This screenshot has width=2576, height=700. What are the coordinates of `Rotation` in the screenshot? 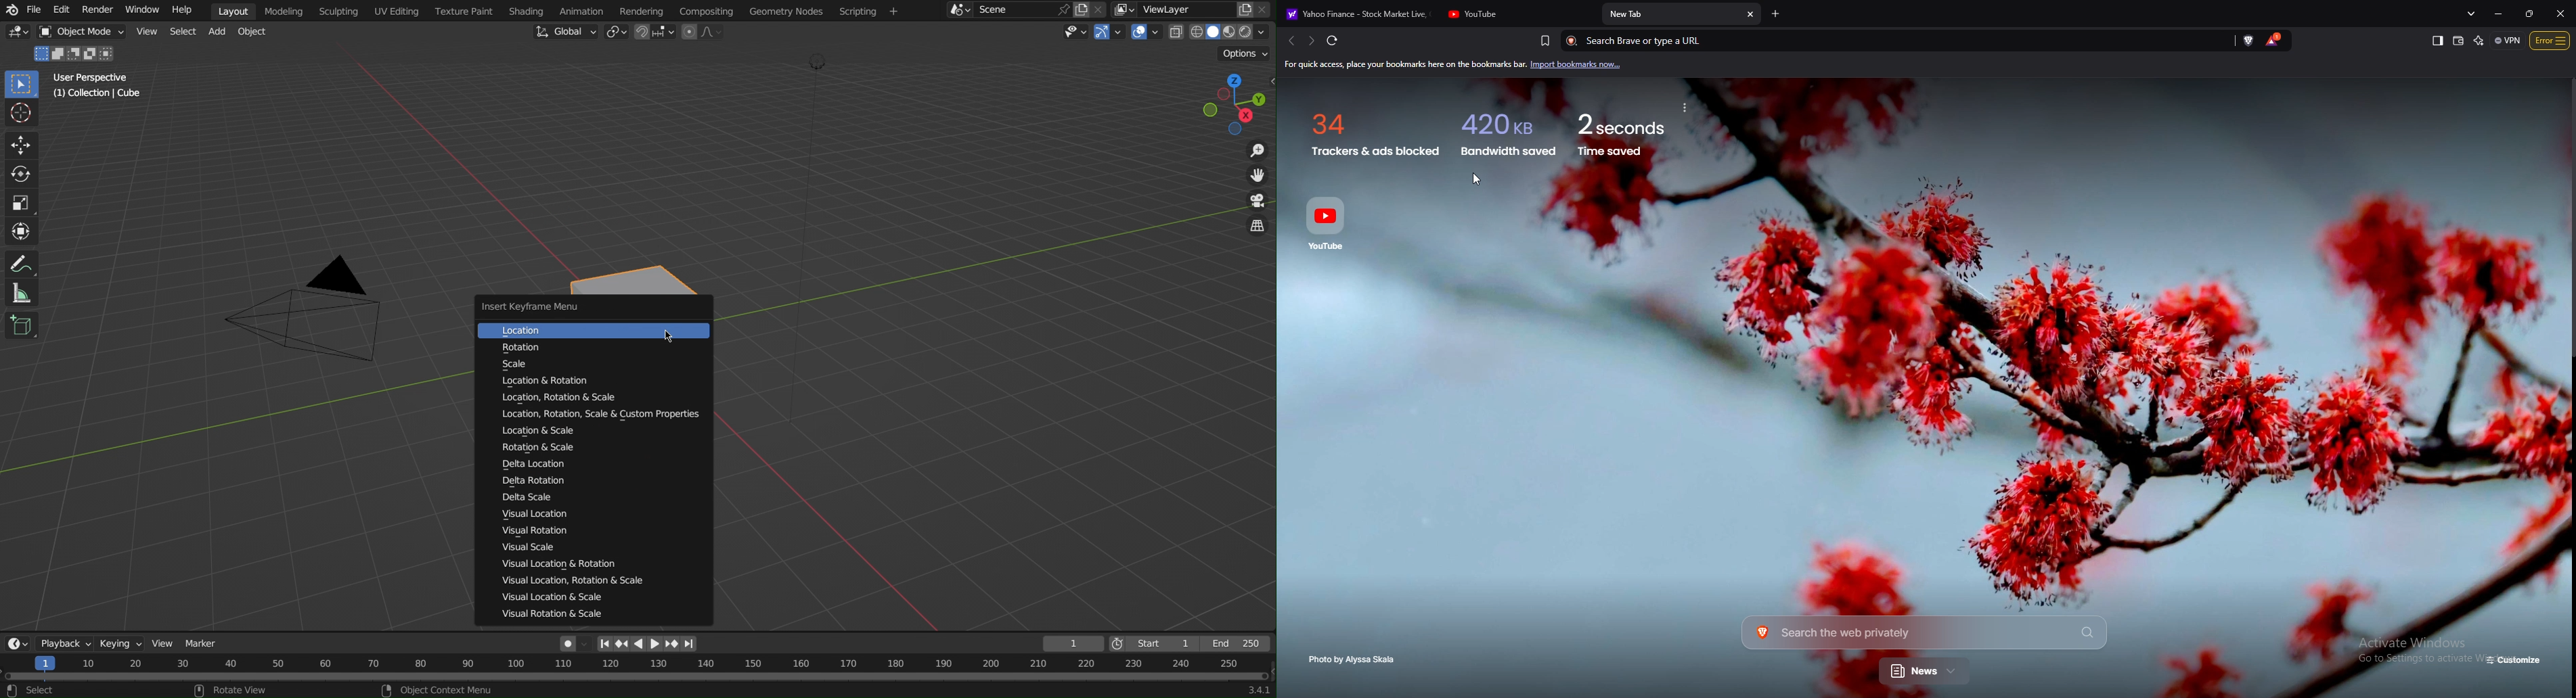 It's located at (559, 347).